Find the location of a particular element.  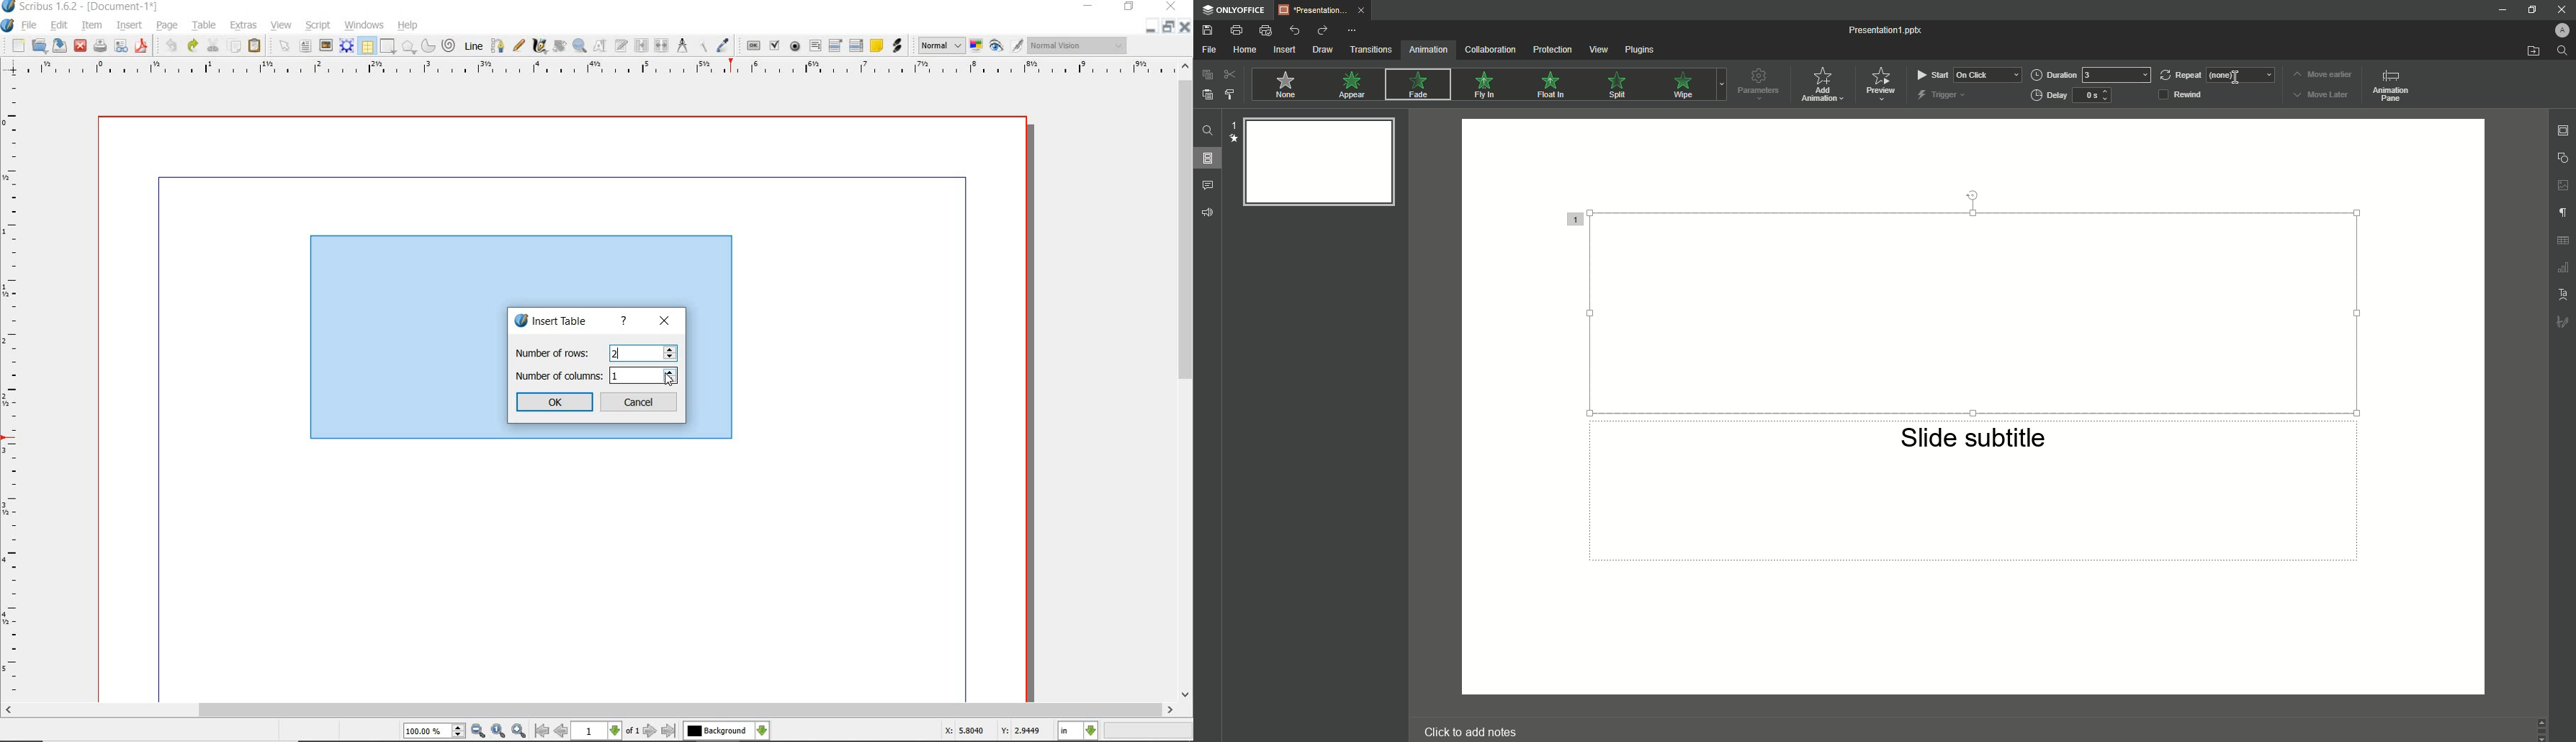

bezier curve is located at coordinates (497, 45).